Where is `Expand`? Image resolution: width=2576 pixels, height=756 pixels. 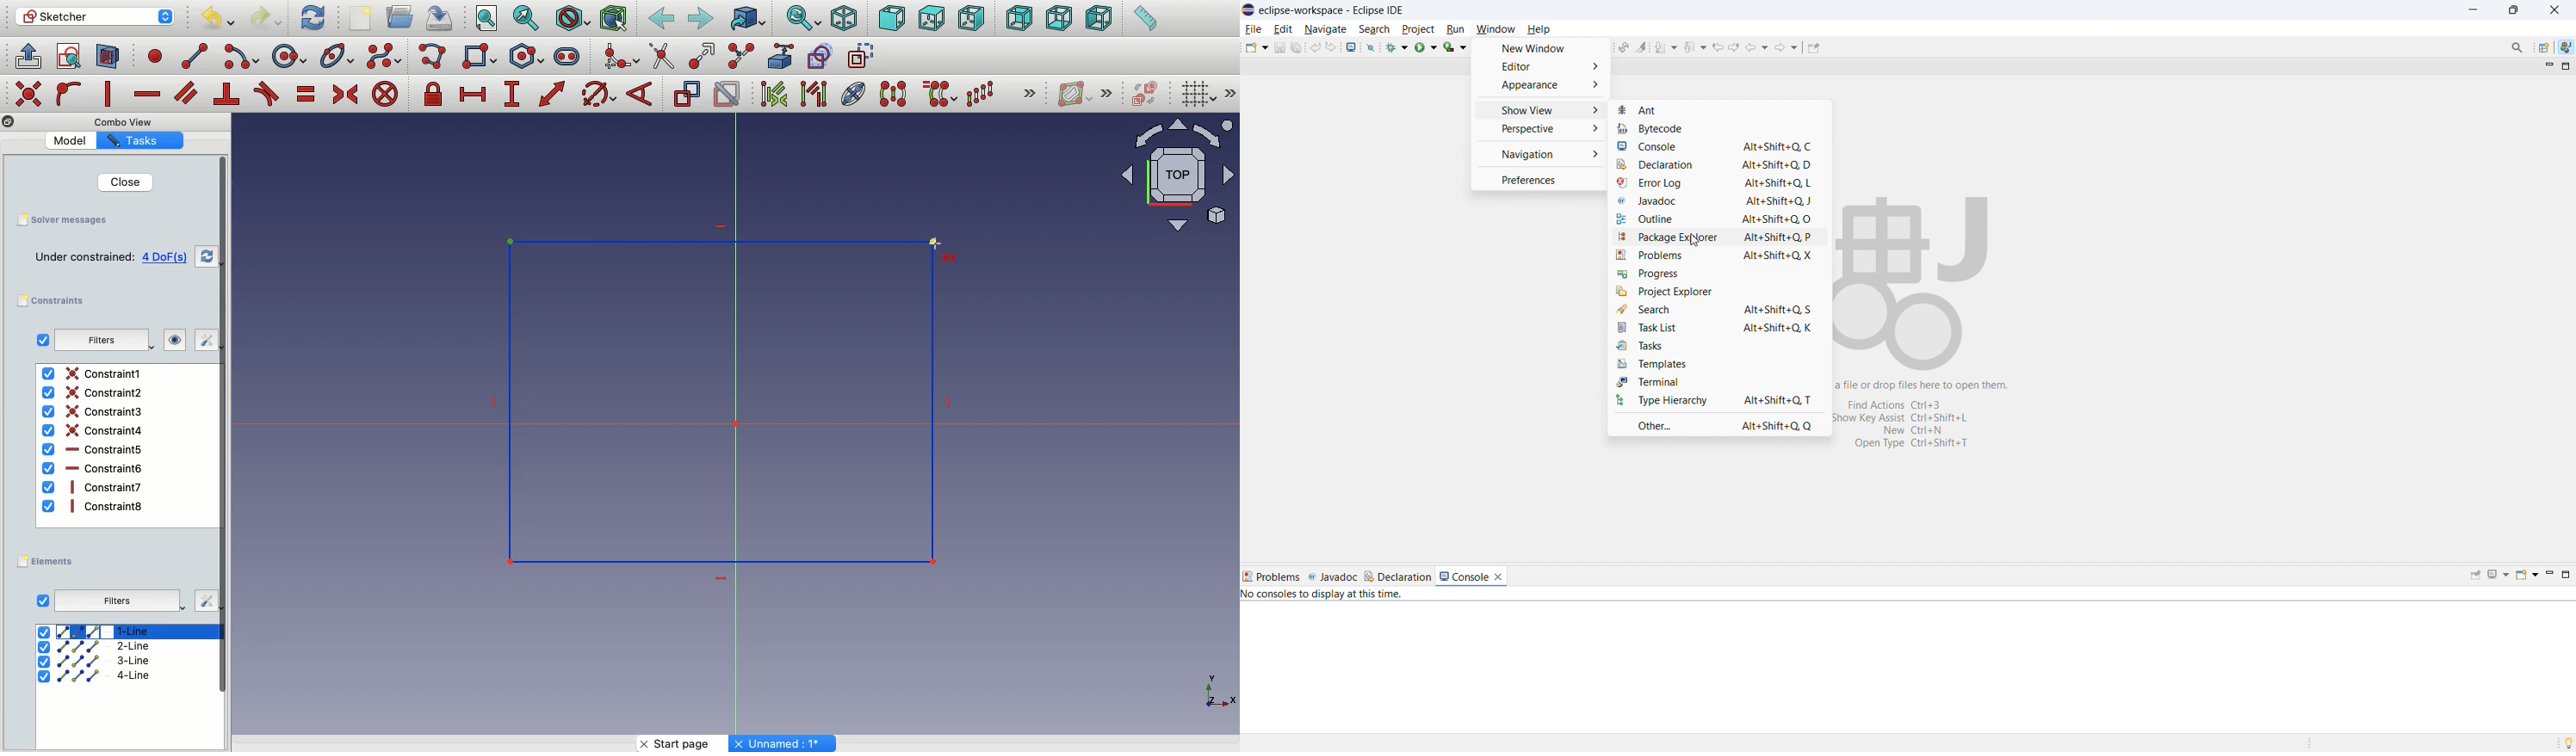
Expand is located at coordinates (1030, 95).